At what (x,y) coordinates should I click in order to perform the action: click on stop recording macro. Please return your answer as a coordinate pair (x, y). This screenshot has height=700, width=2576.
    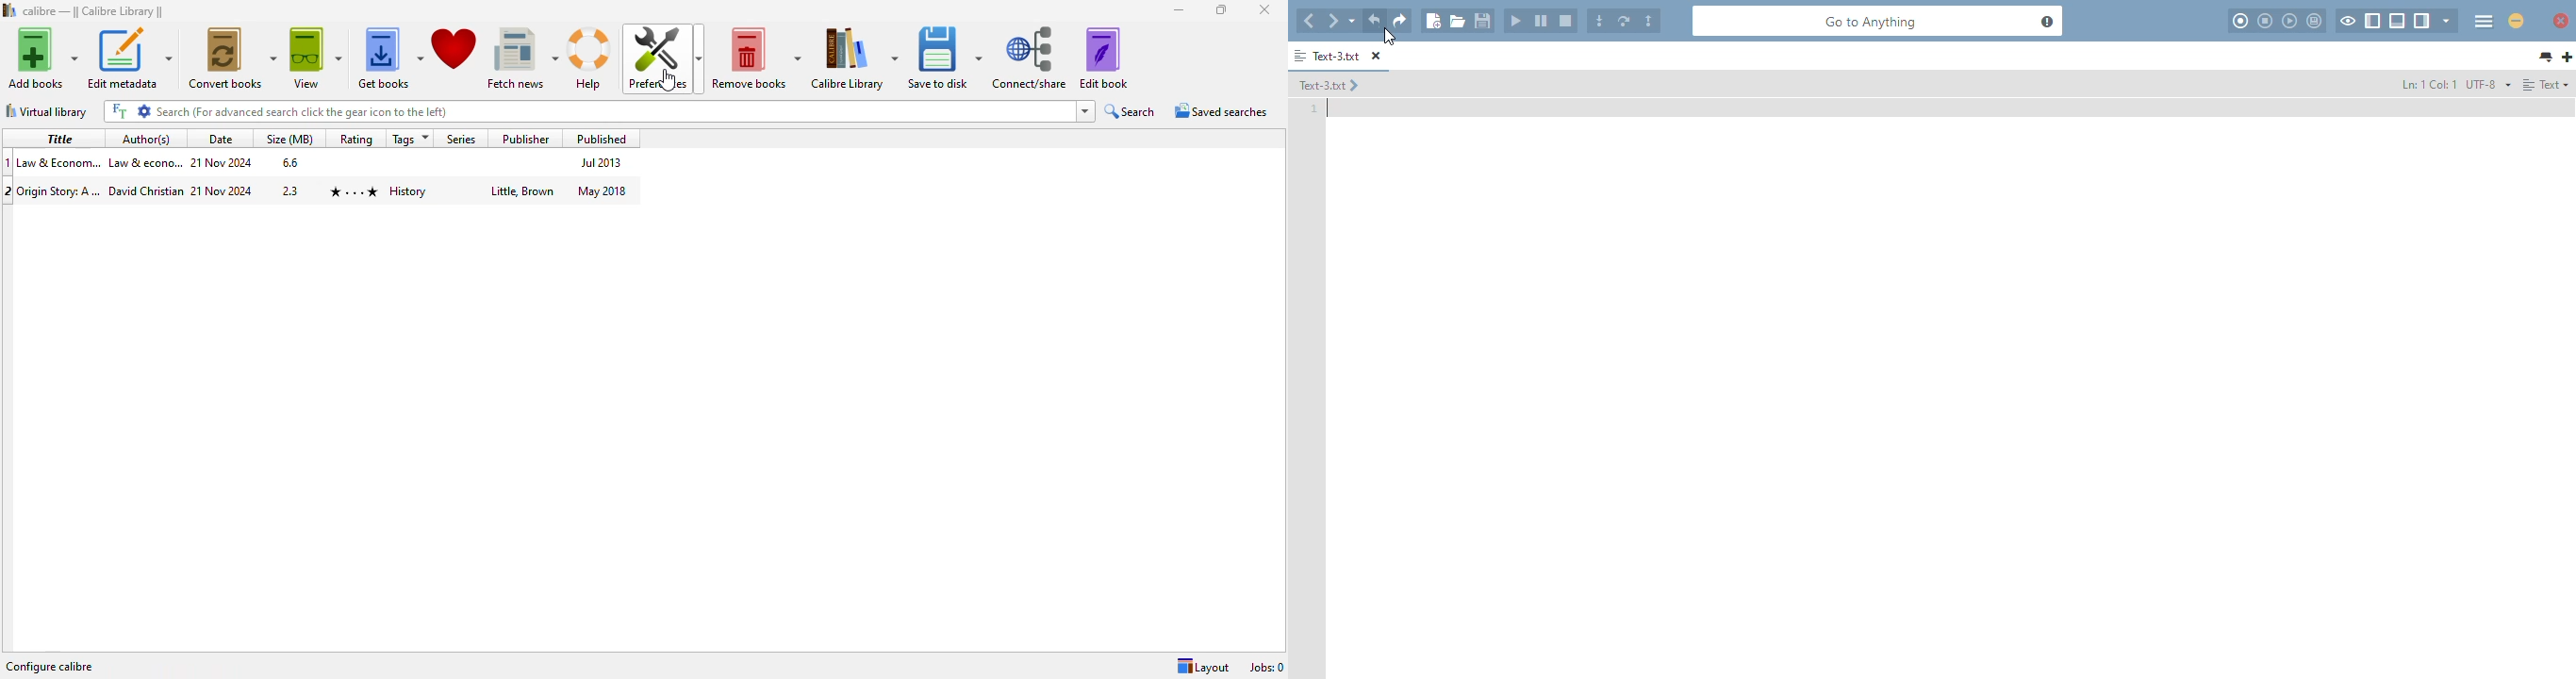
    Looking at the image, I should click on (2265, 21).